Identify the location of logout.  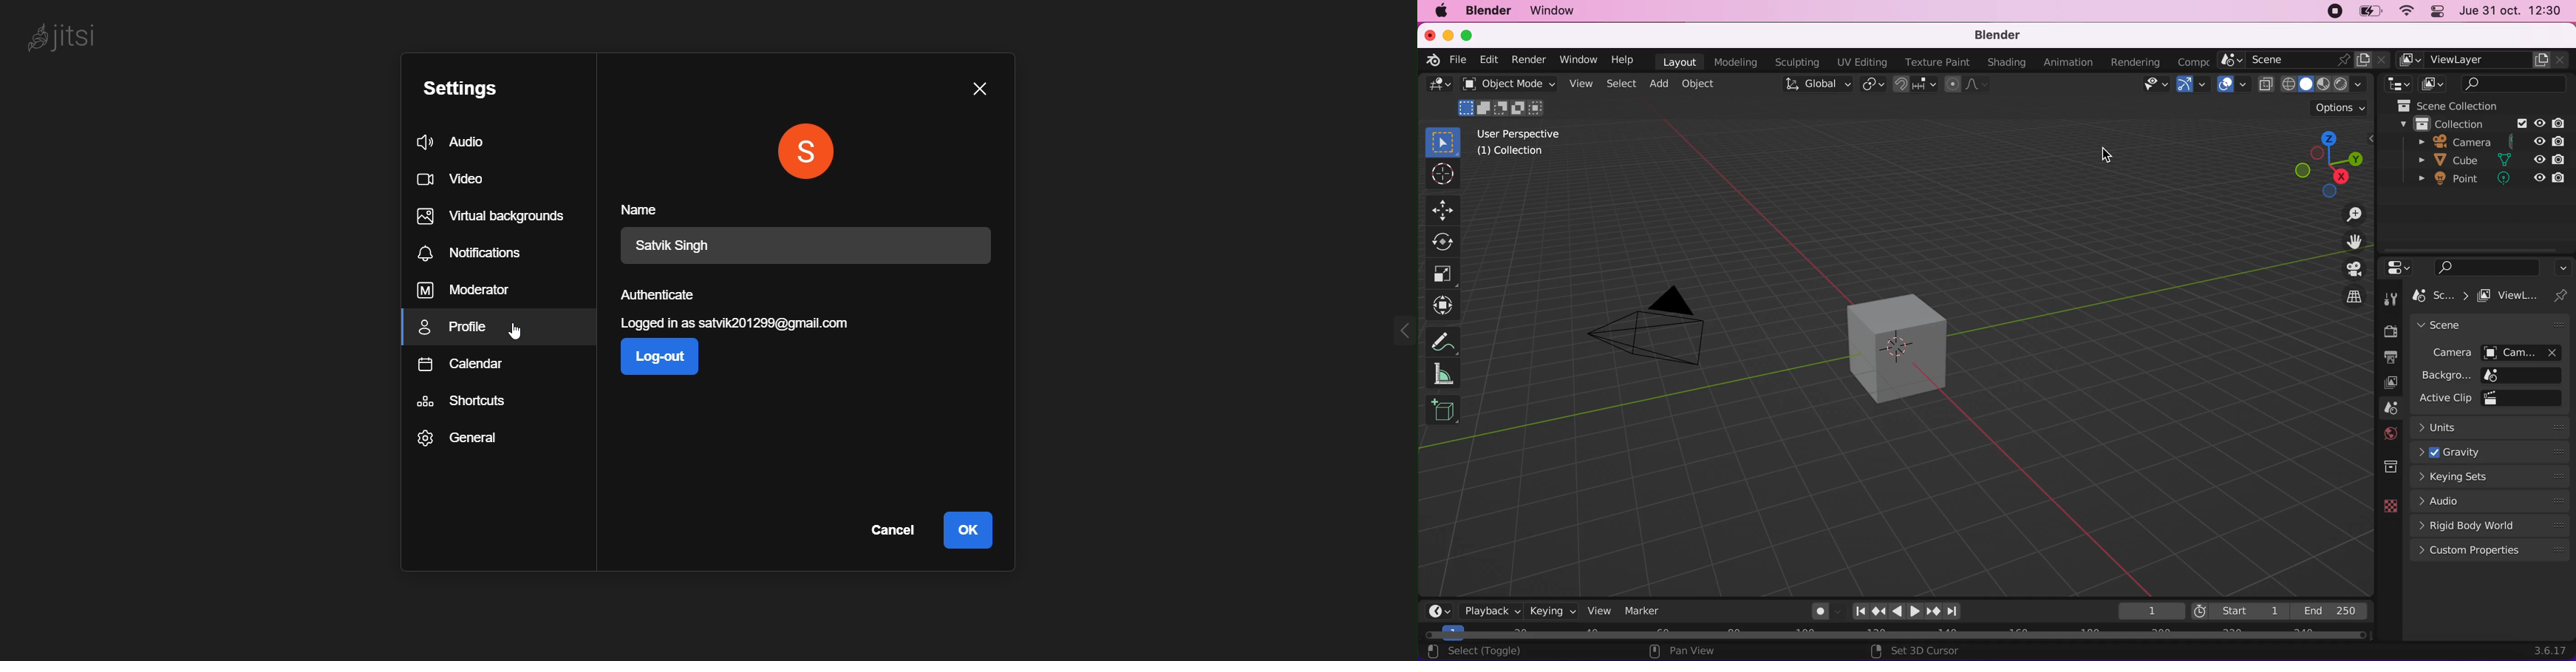
(666, 359).